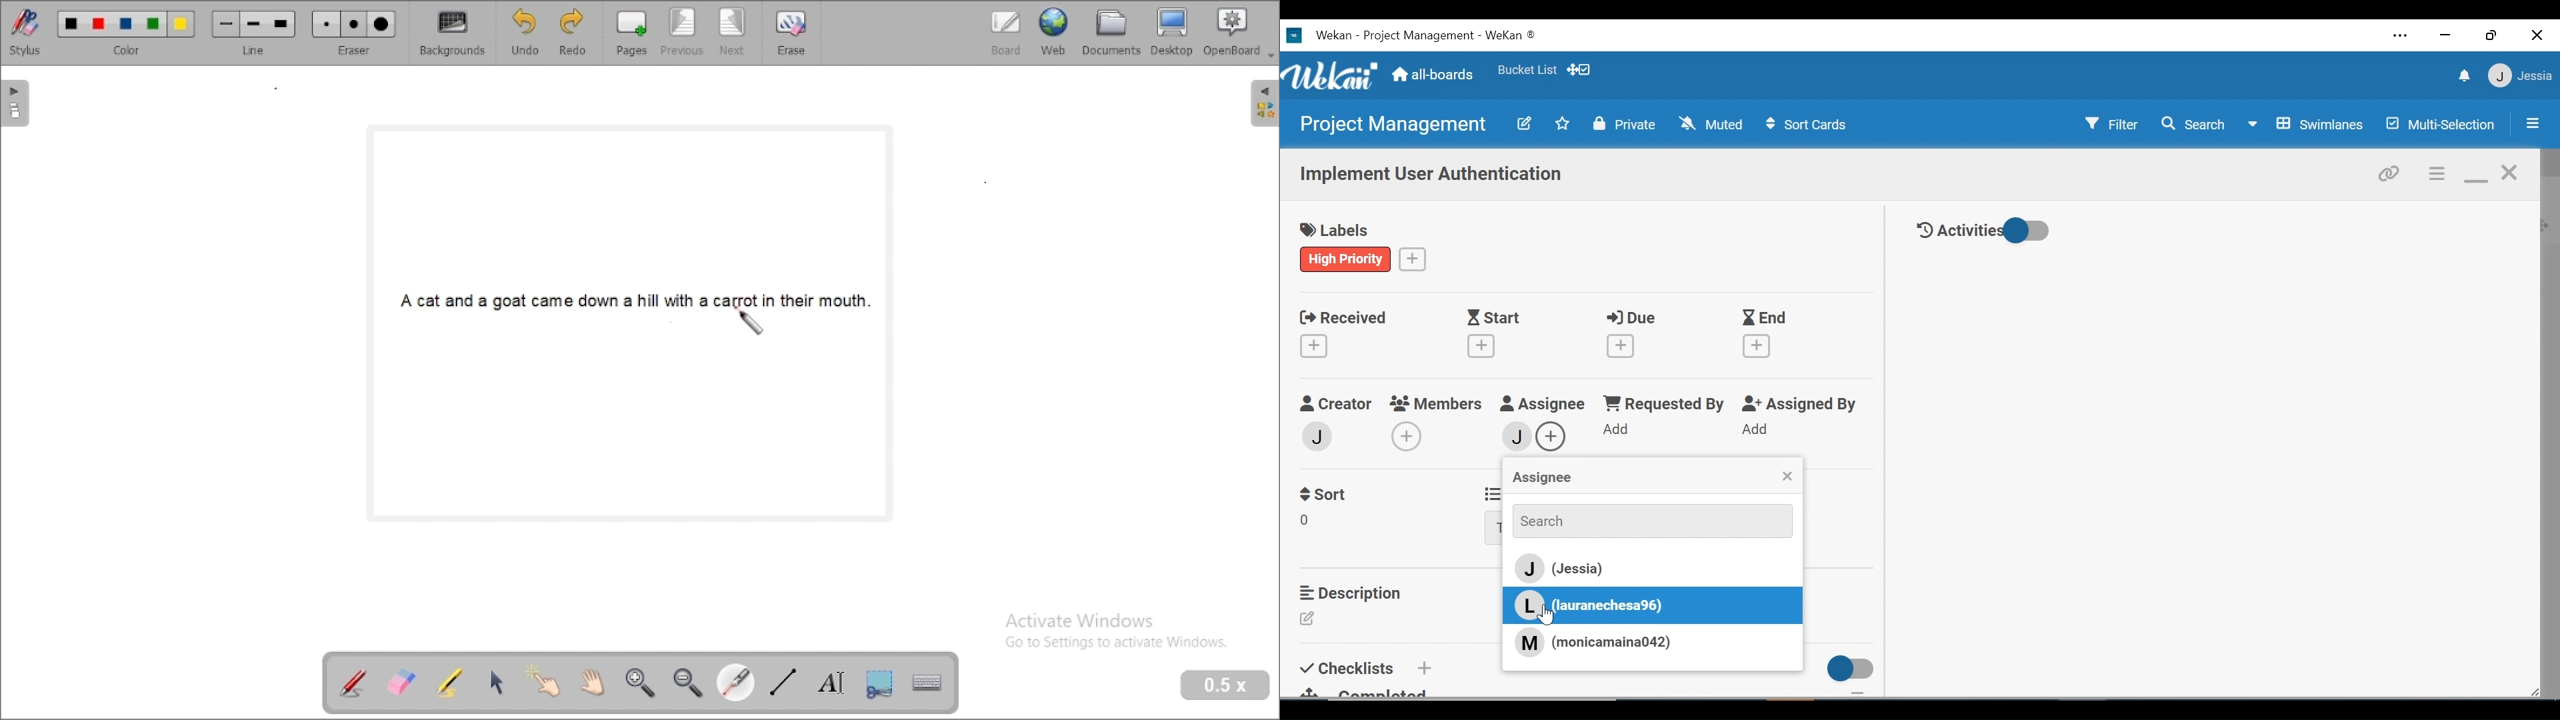 The width and height of the screenshot is (2576, 728). I want to click on Edit, so click(1311, 619).